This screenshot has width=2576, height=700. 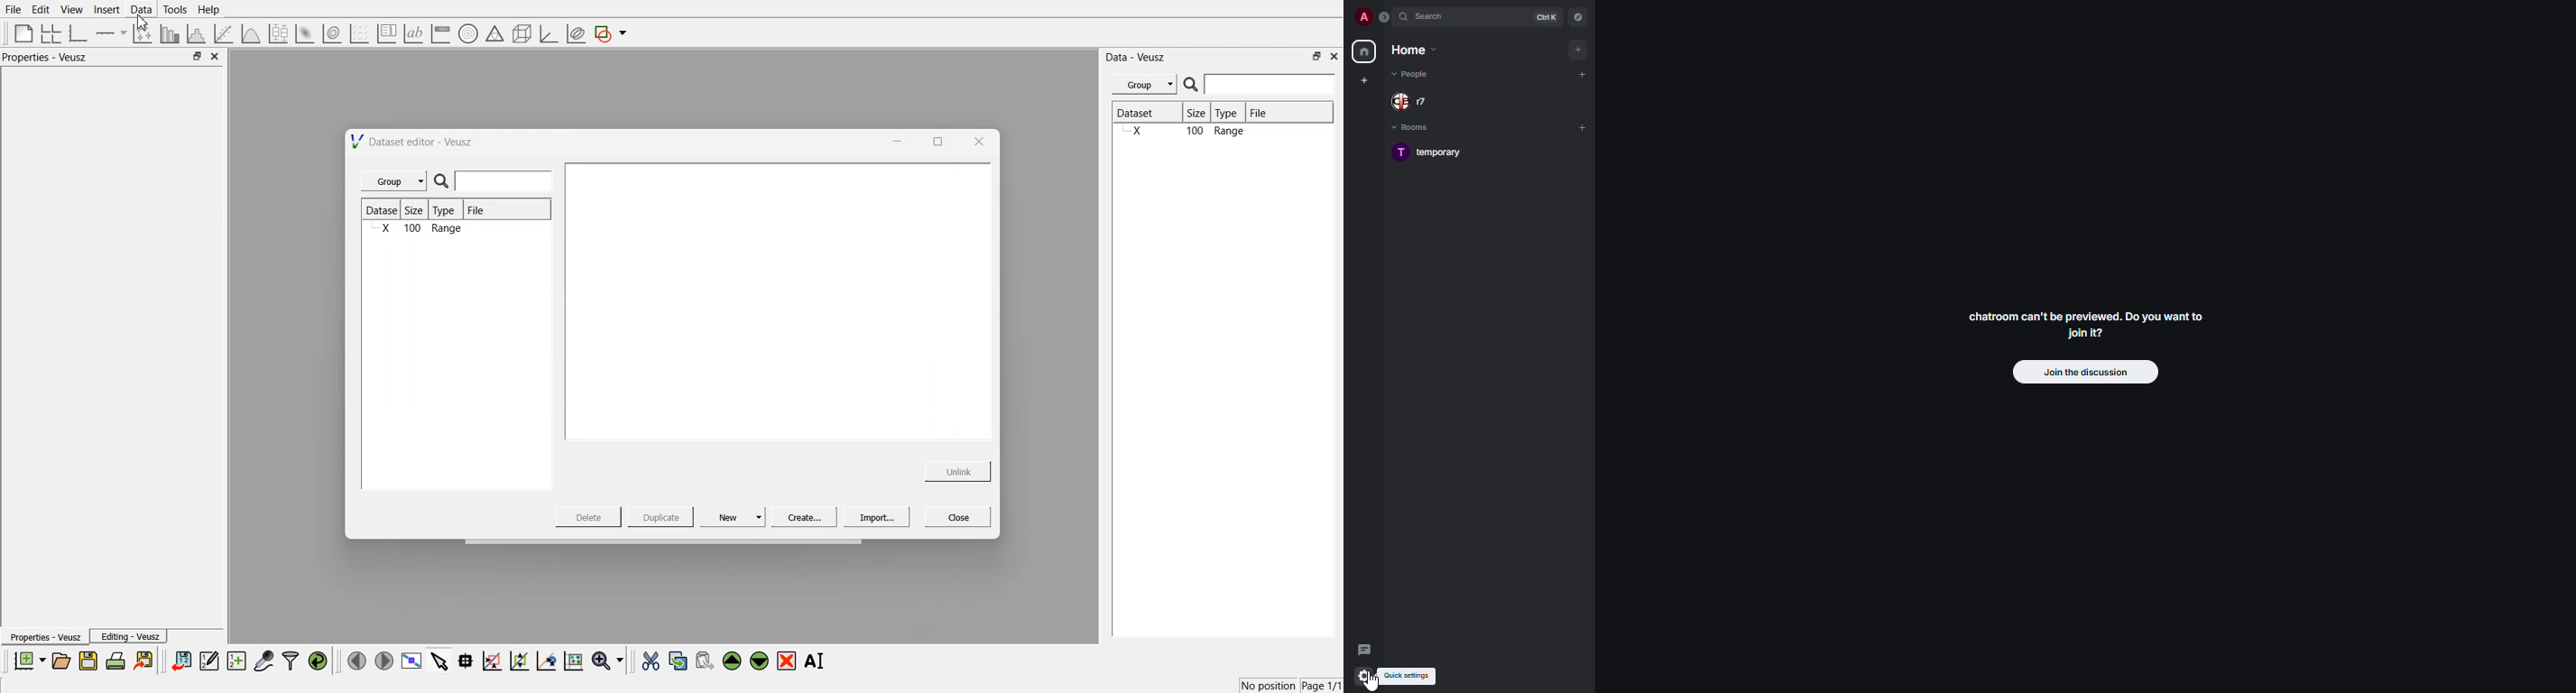 I want to click on File, so click(x=477, y=212).